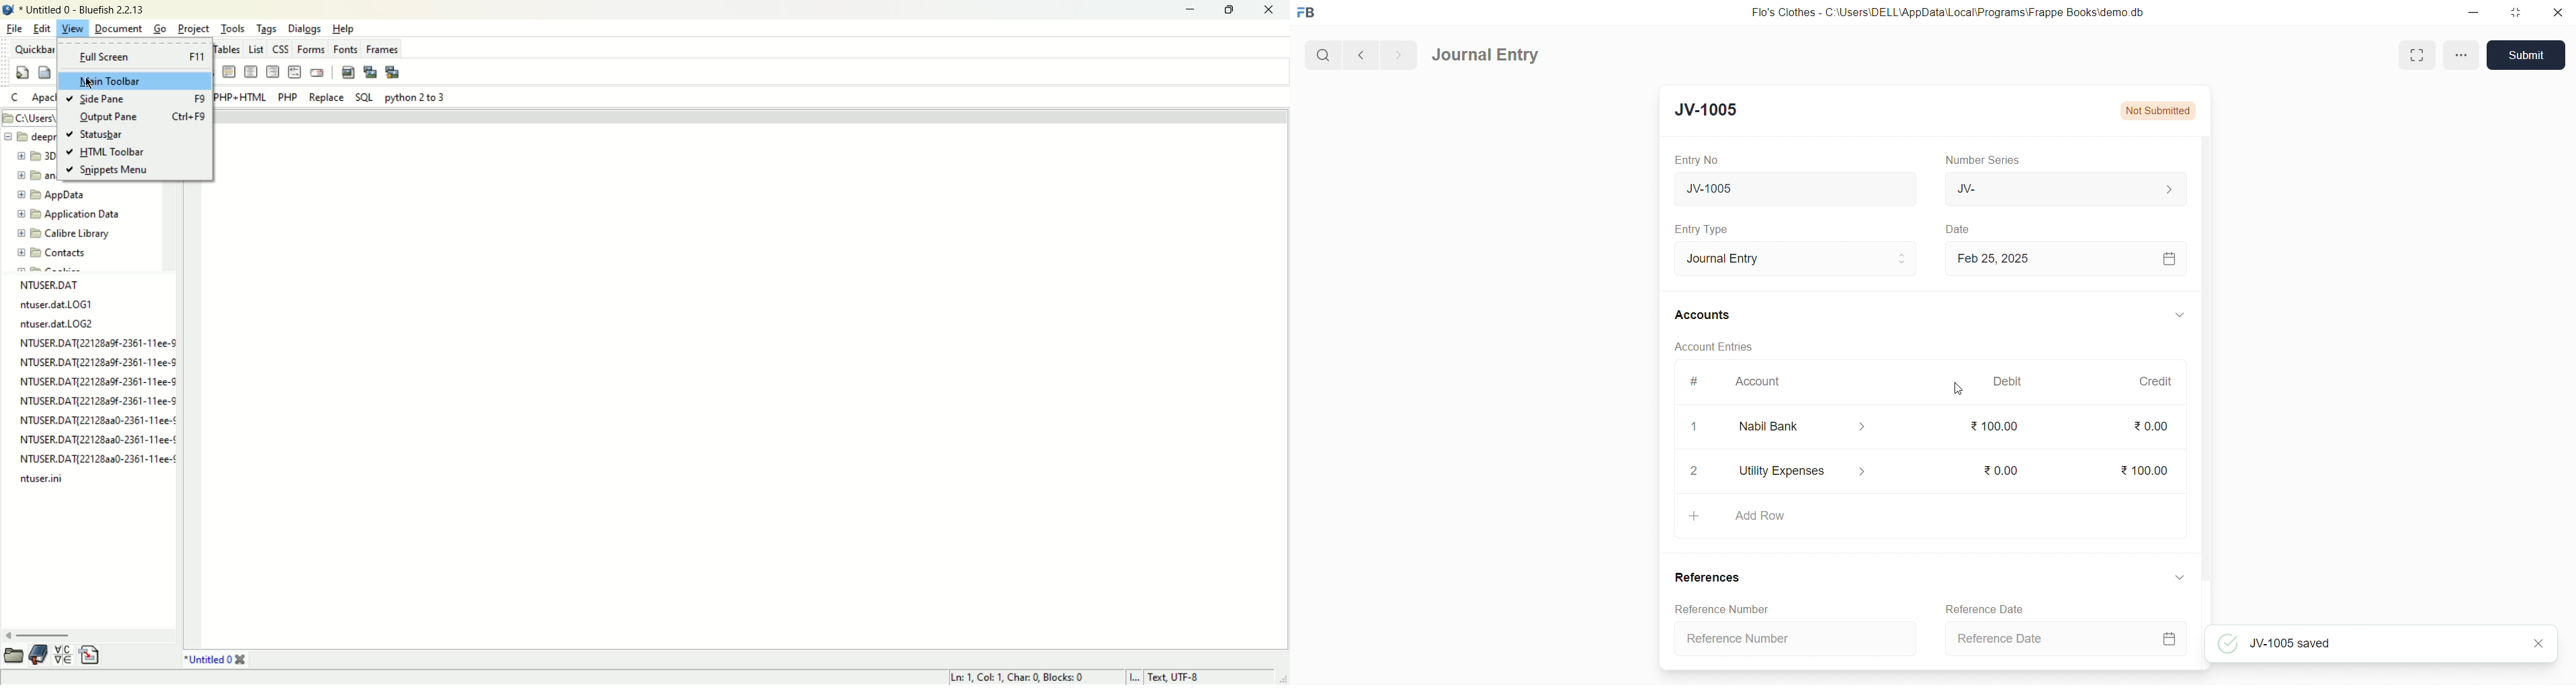  I want to click on expand/collapse, so click(2175, 580).